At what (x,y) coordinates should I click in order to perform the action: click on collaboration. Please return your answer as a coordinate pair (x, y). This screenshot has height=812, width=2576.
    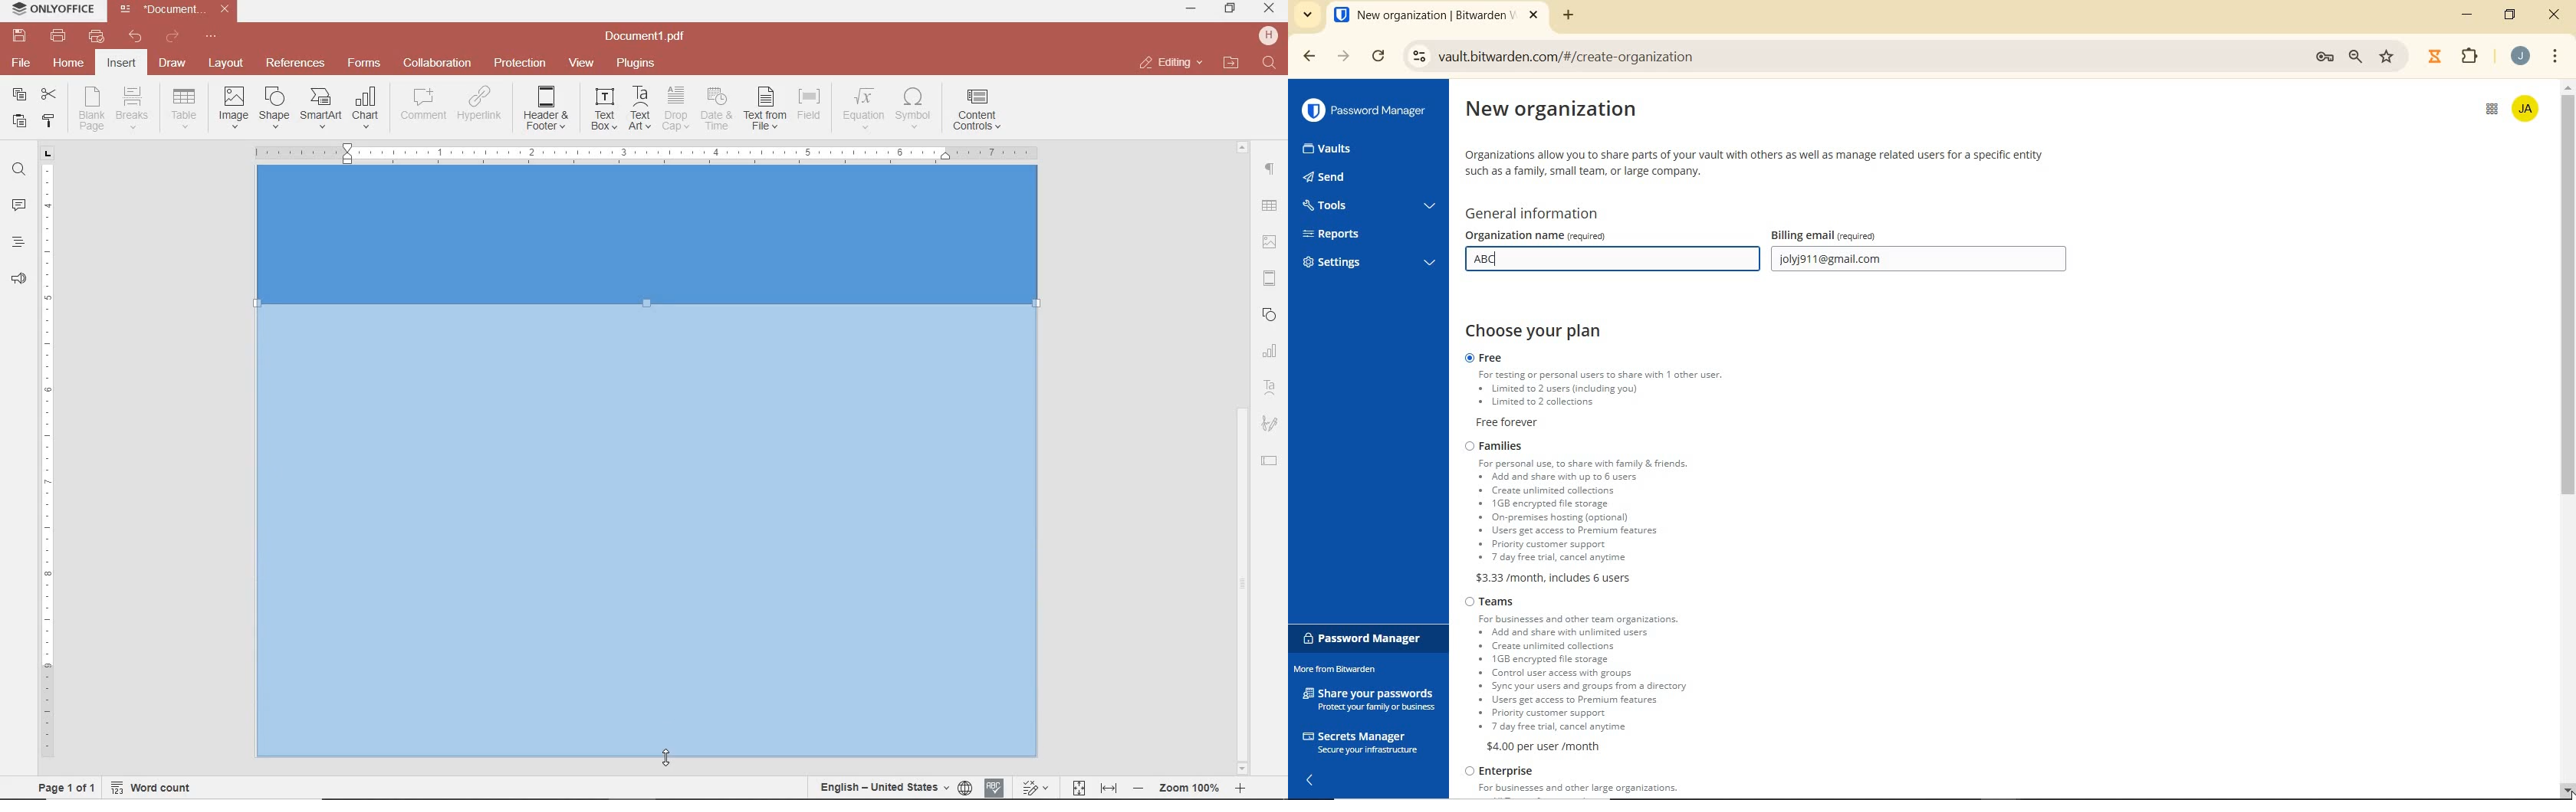
    Looking at the image, I should click on (437, 64).